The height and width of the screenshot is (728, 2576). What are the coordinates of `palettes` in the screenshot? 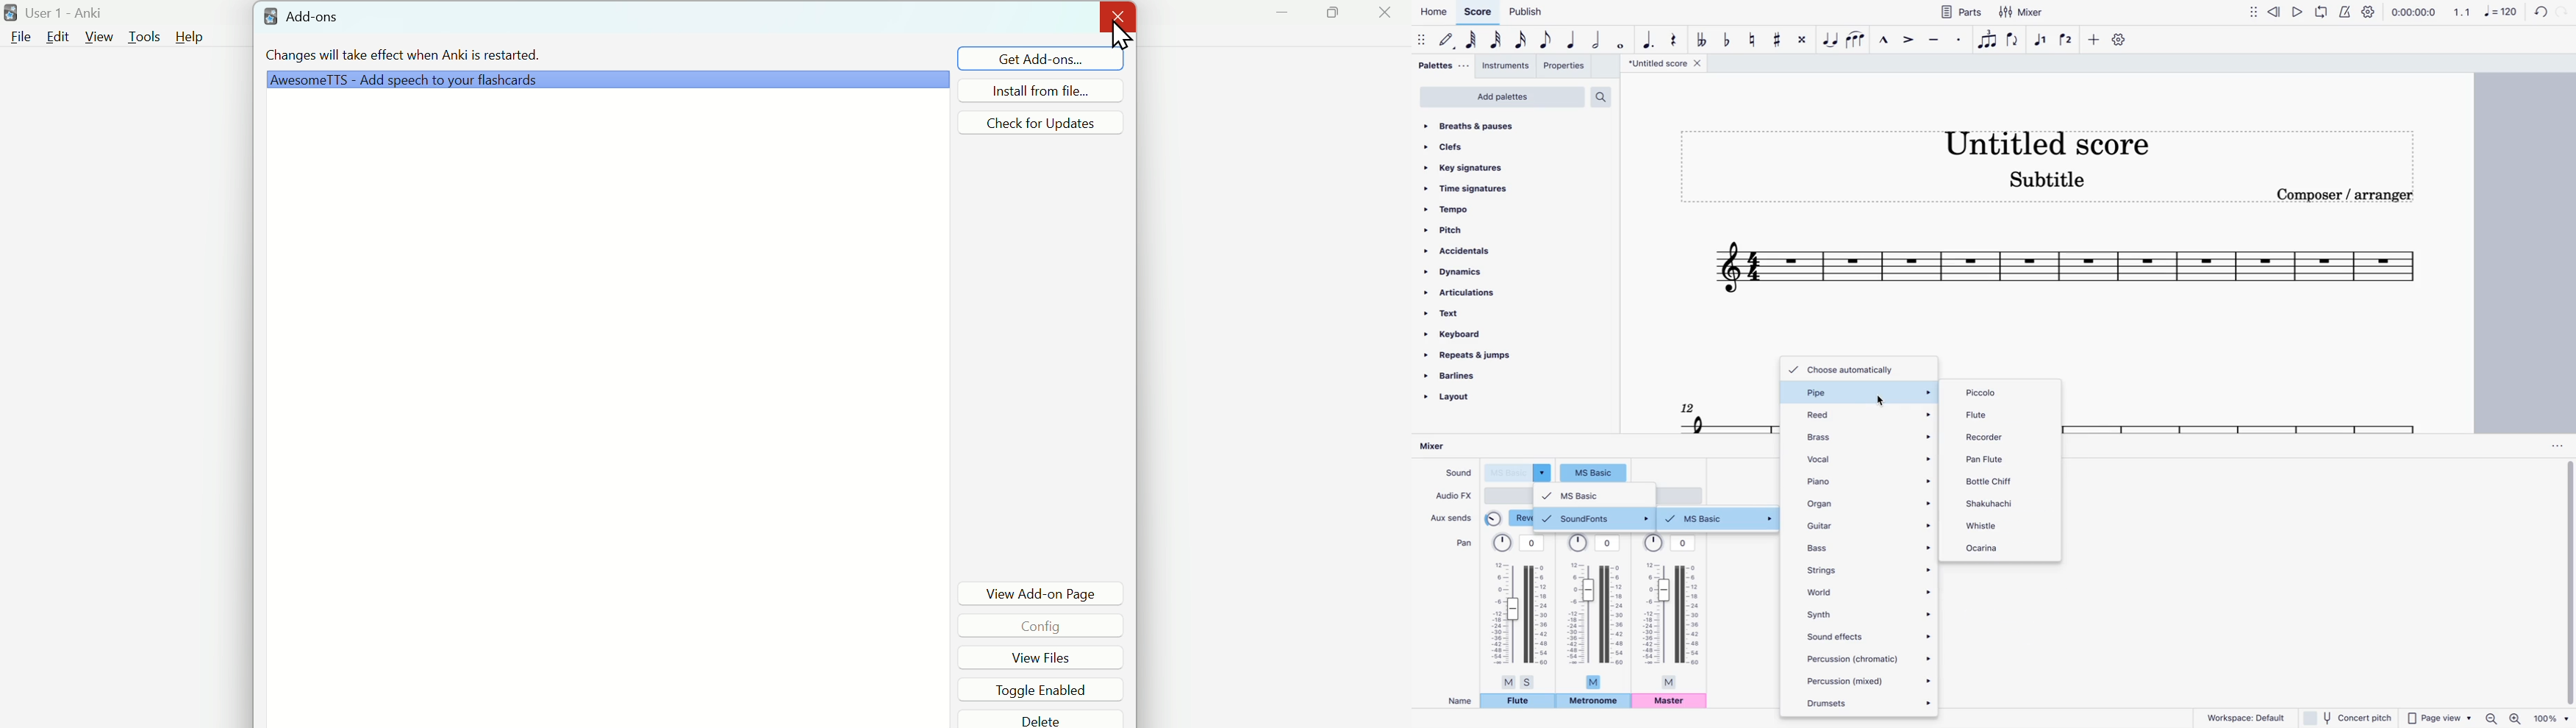 It's located at (1444, 68).